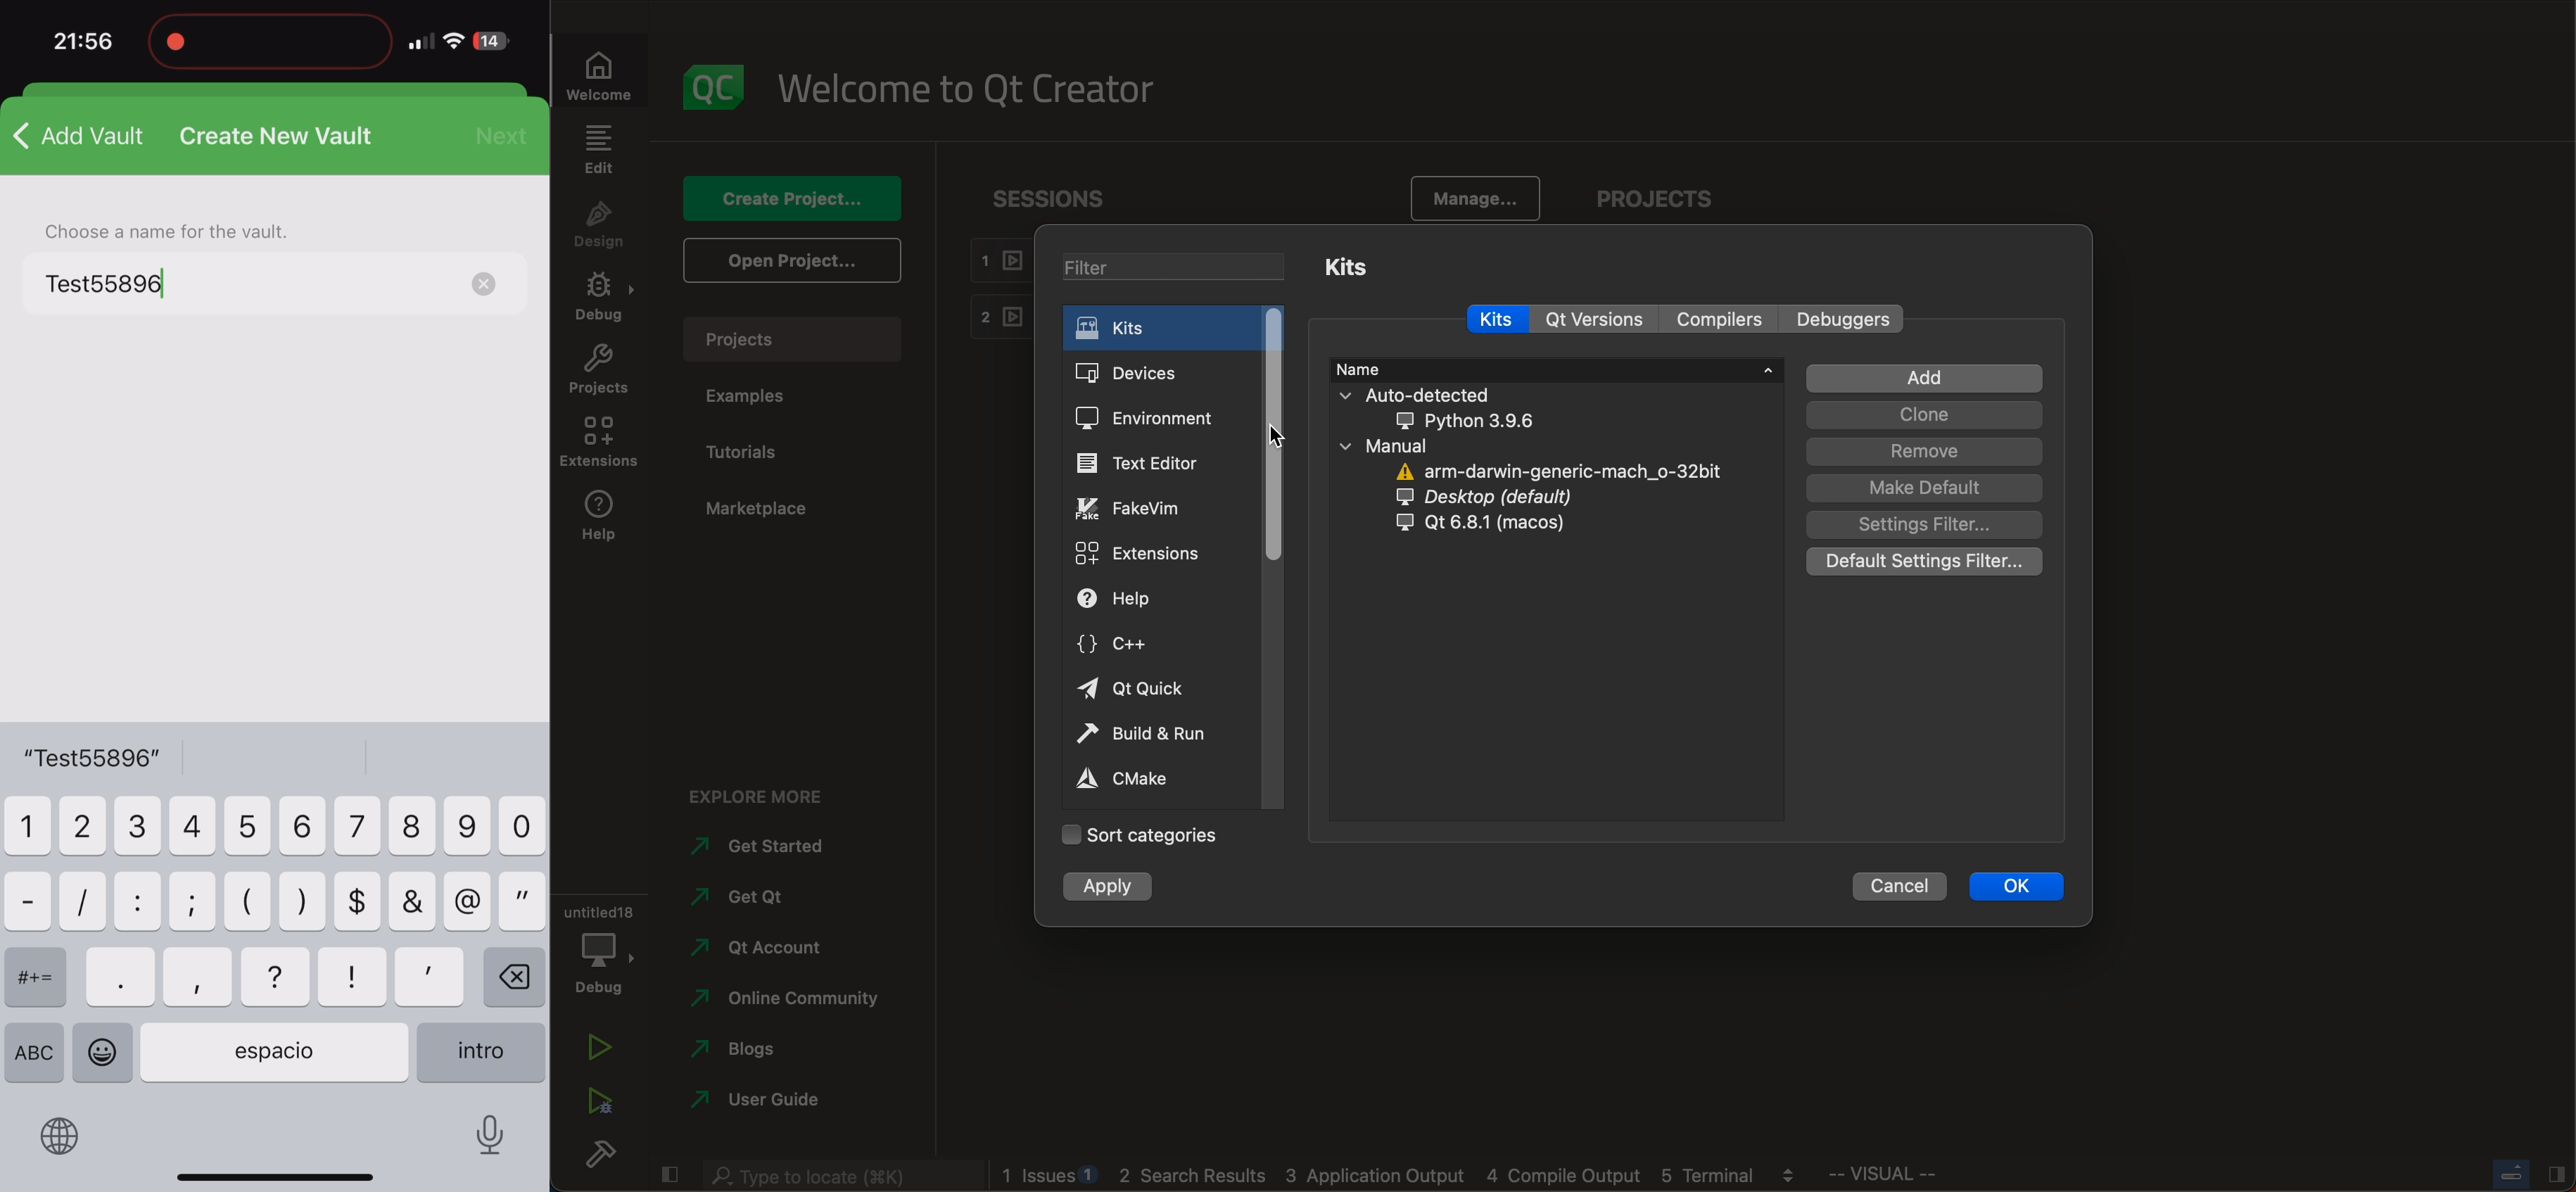 This screenshot has width=2576, height=1204. I want to click on kits, so click(1352, 267).